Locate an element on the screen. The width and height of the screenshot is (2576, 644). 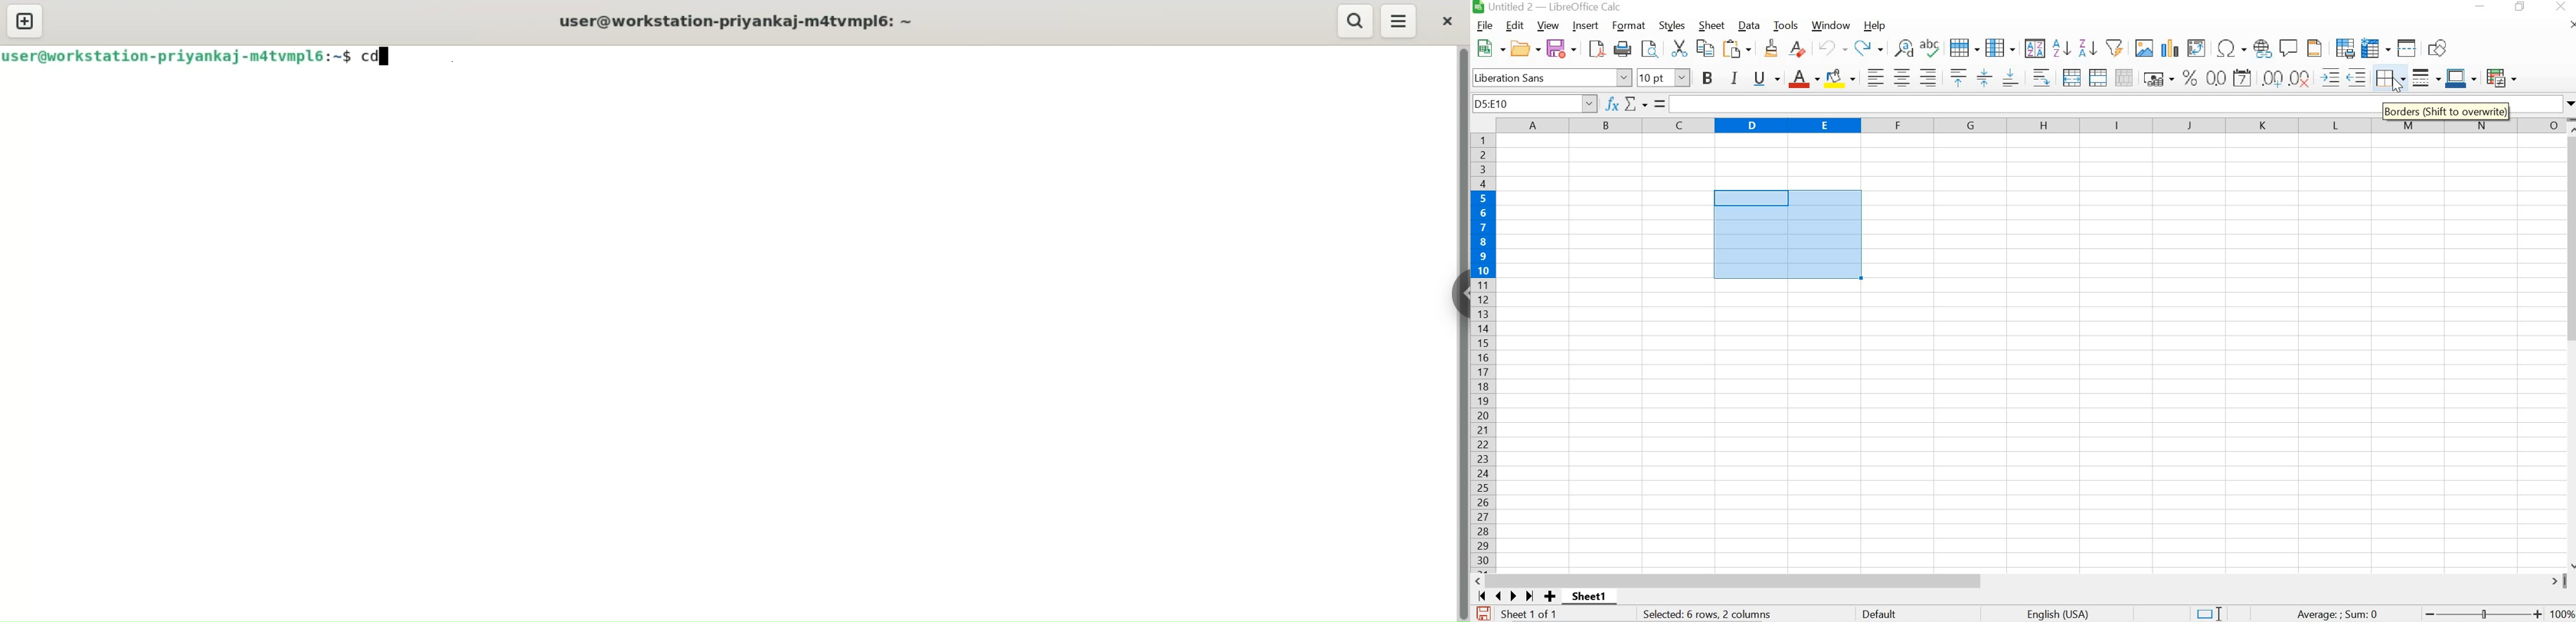
split window is located at coordinates (2408, 49).